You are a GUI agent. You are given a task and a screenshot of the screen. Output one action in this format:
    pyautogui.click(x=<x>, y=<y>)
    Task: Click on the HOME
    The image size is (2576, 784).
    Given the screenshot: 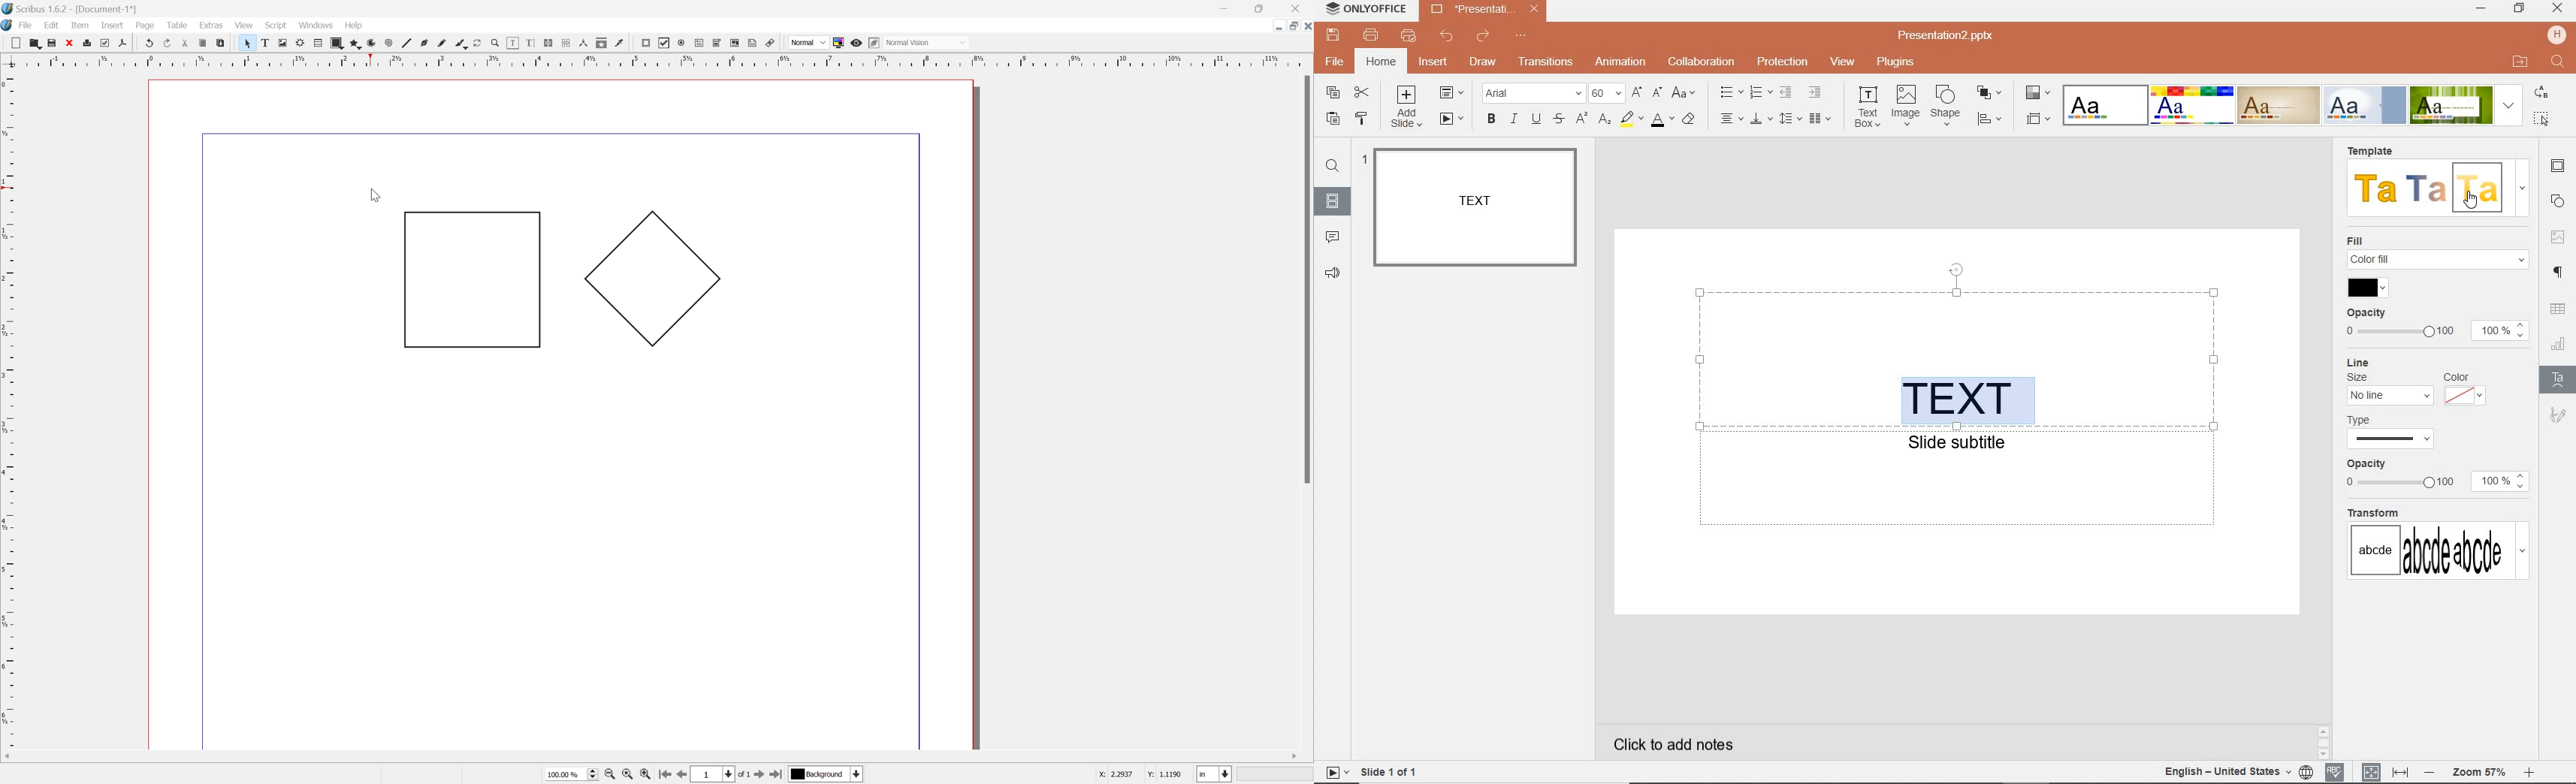 What is the action you would take?
    pyautogui.click(x=1380, y=63)
    